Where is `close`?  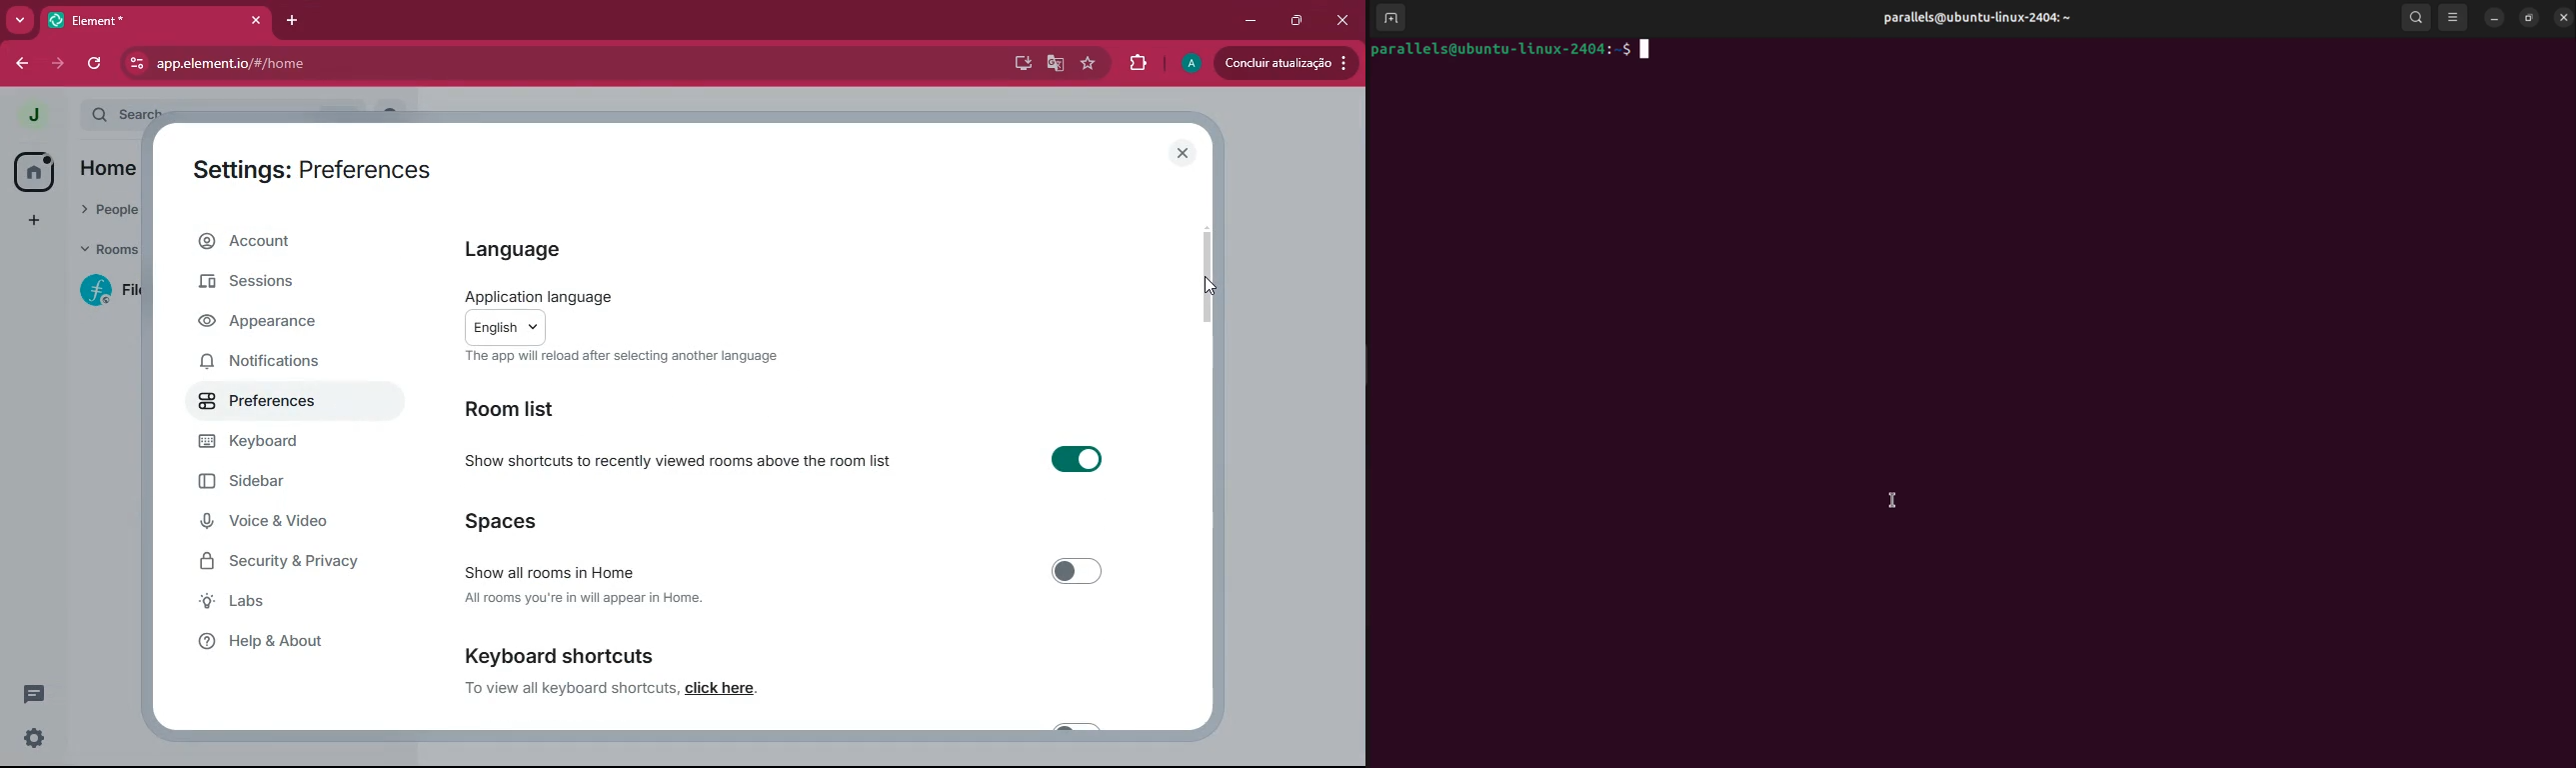
close is located at coordinates (2563, 17).